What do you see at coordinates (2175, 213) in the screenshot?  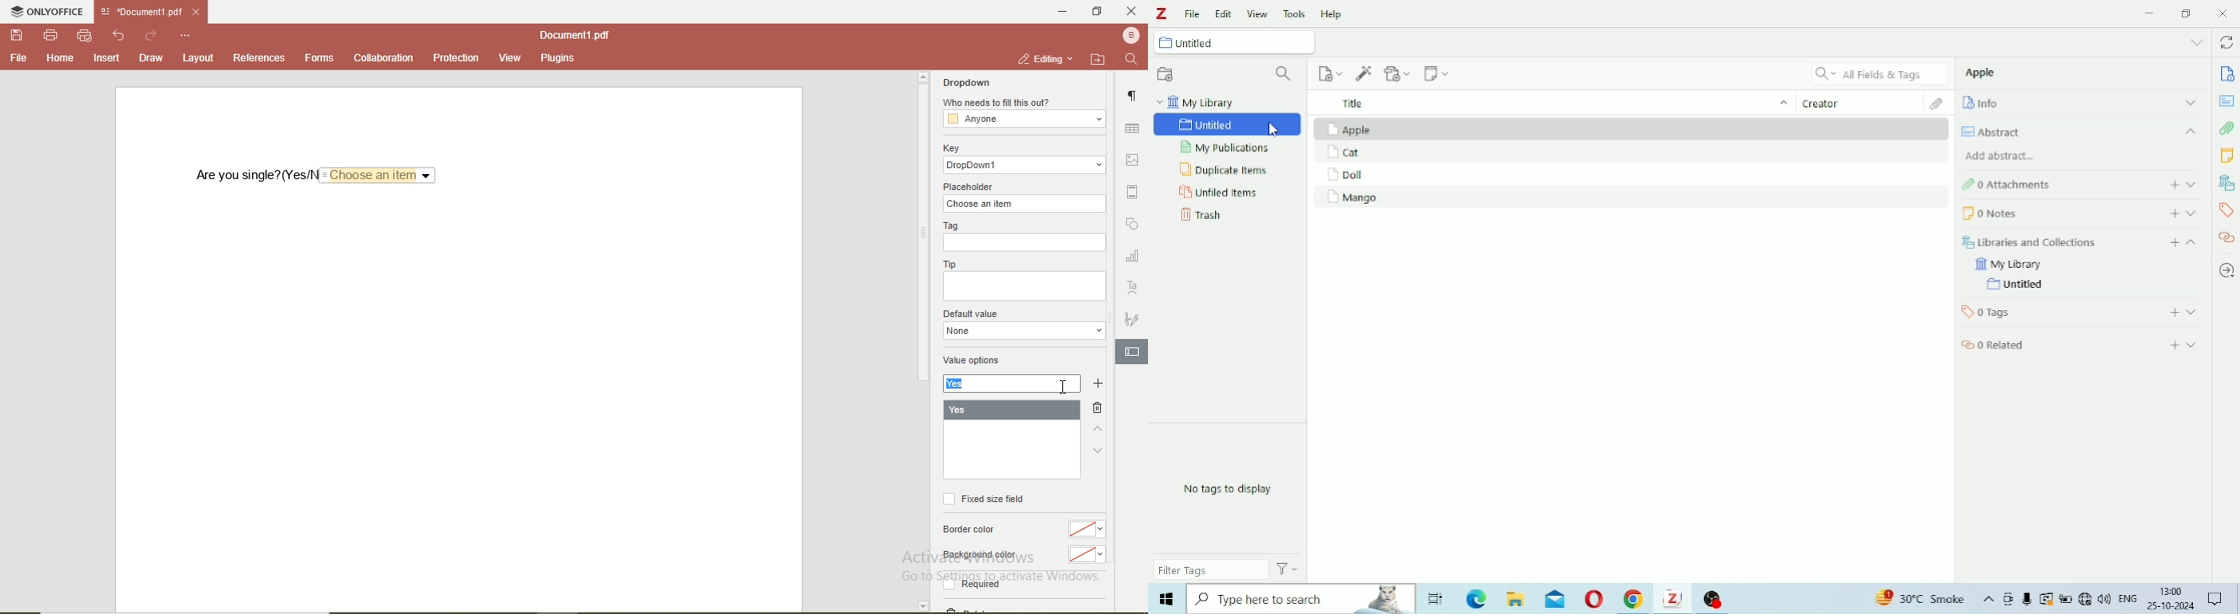 I see `Add` at bounding box center [2175, 213].